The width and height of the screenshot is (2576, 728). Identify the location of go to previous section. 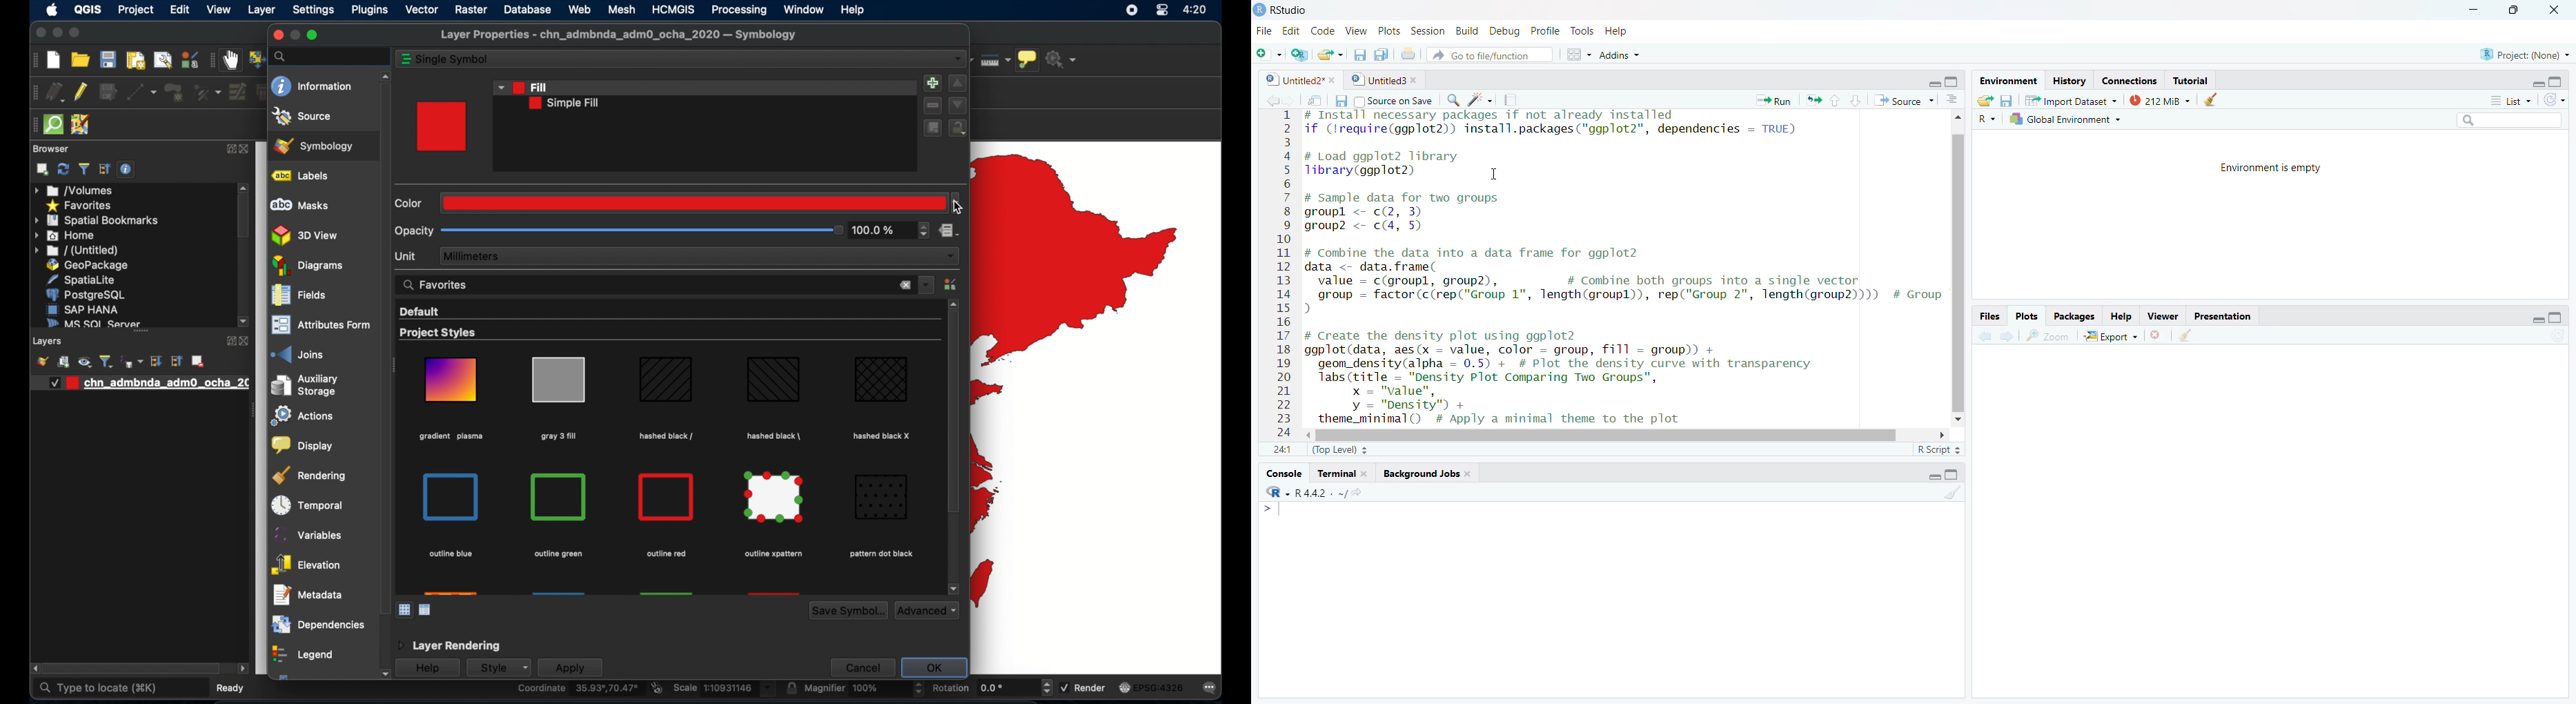
(1836, 99).